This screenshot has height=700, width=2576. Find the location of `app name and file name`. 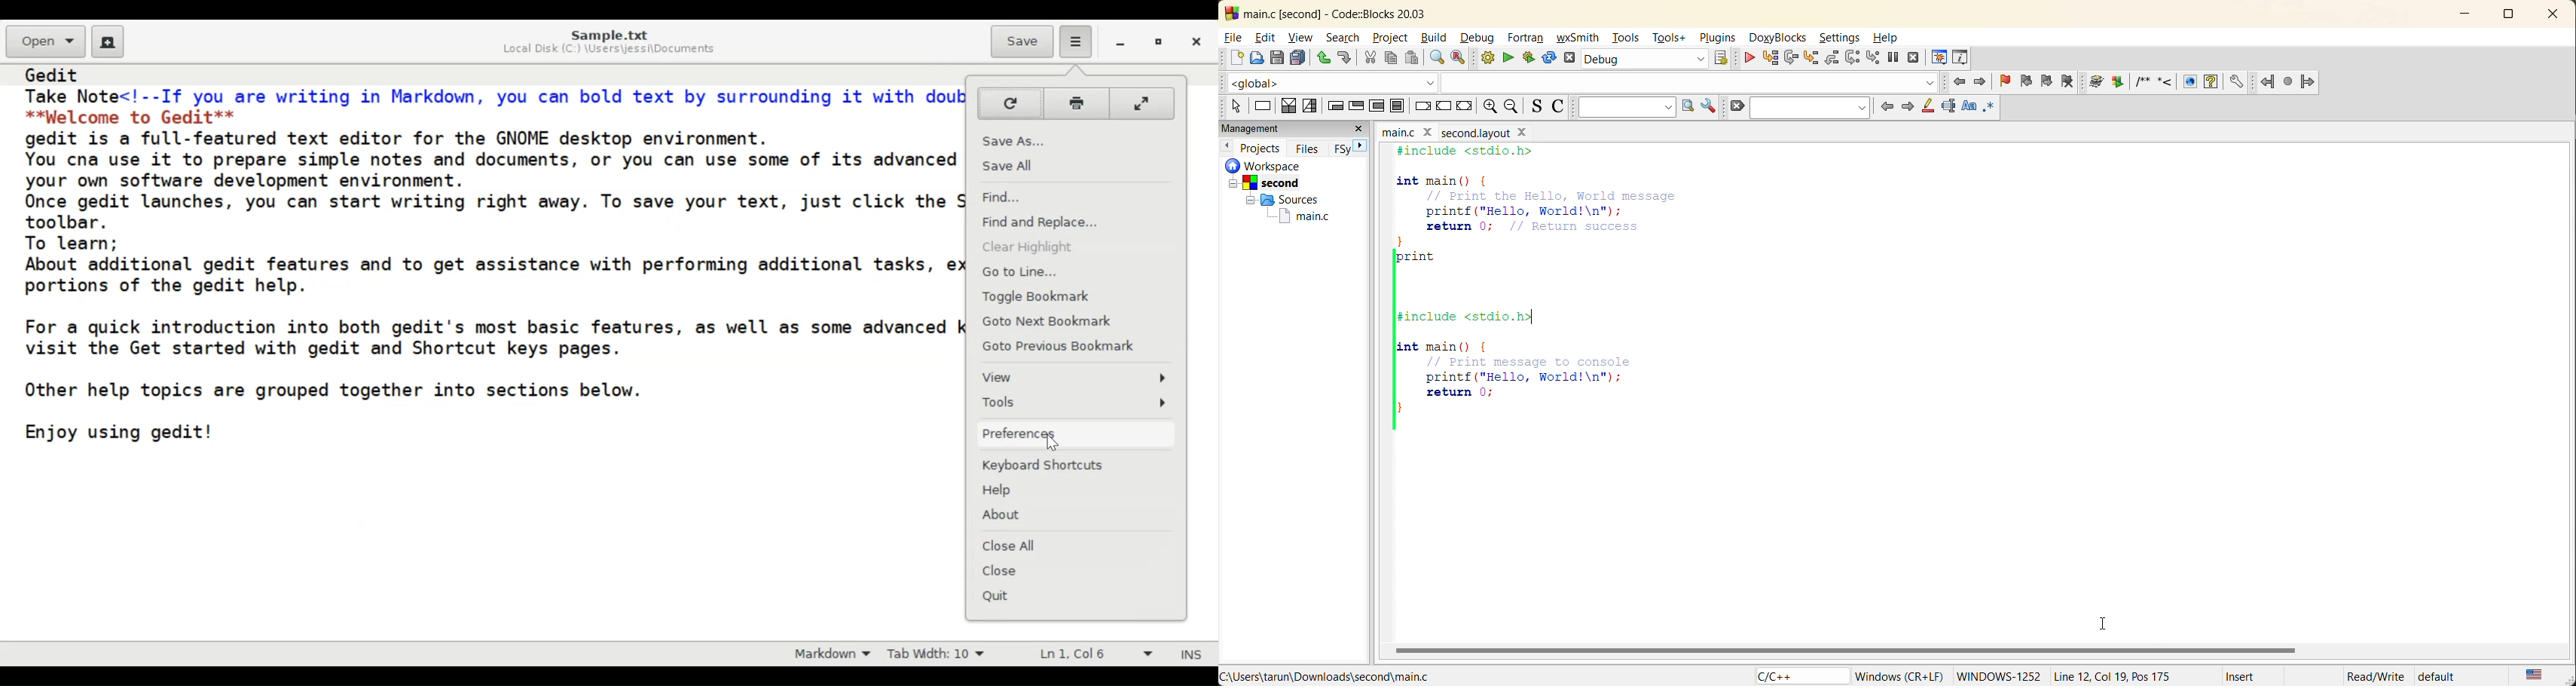

app name and file name is located at coordinates (1366, 13).